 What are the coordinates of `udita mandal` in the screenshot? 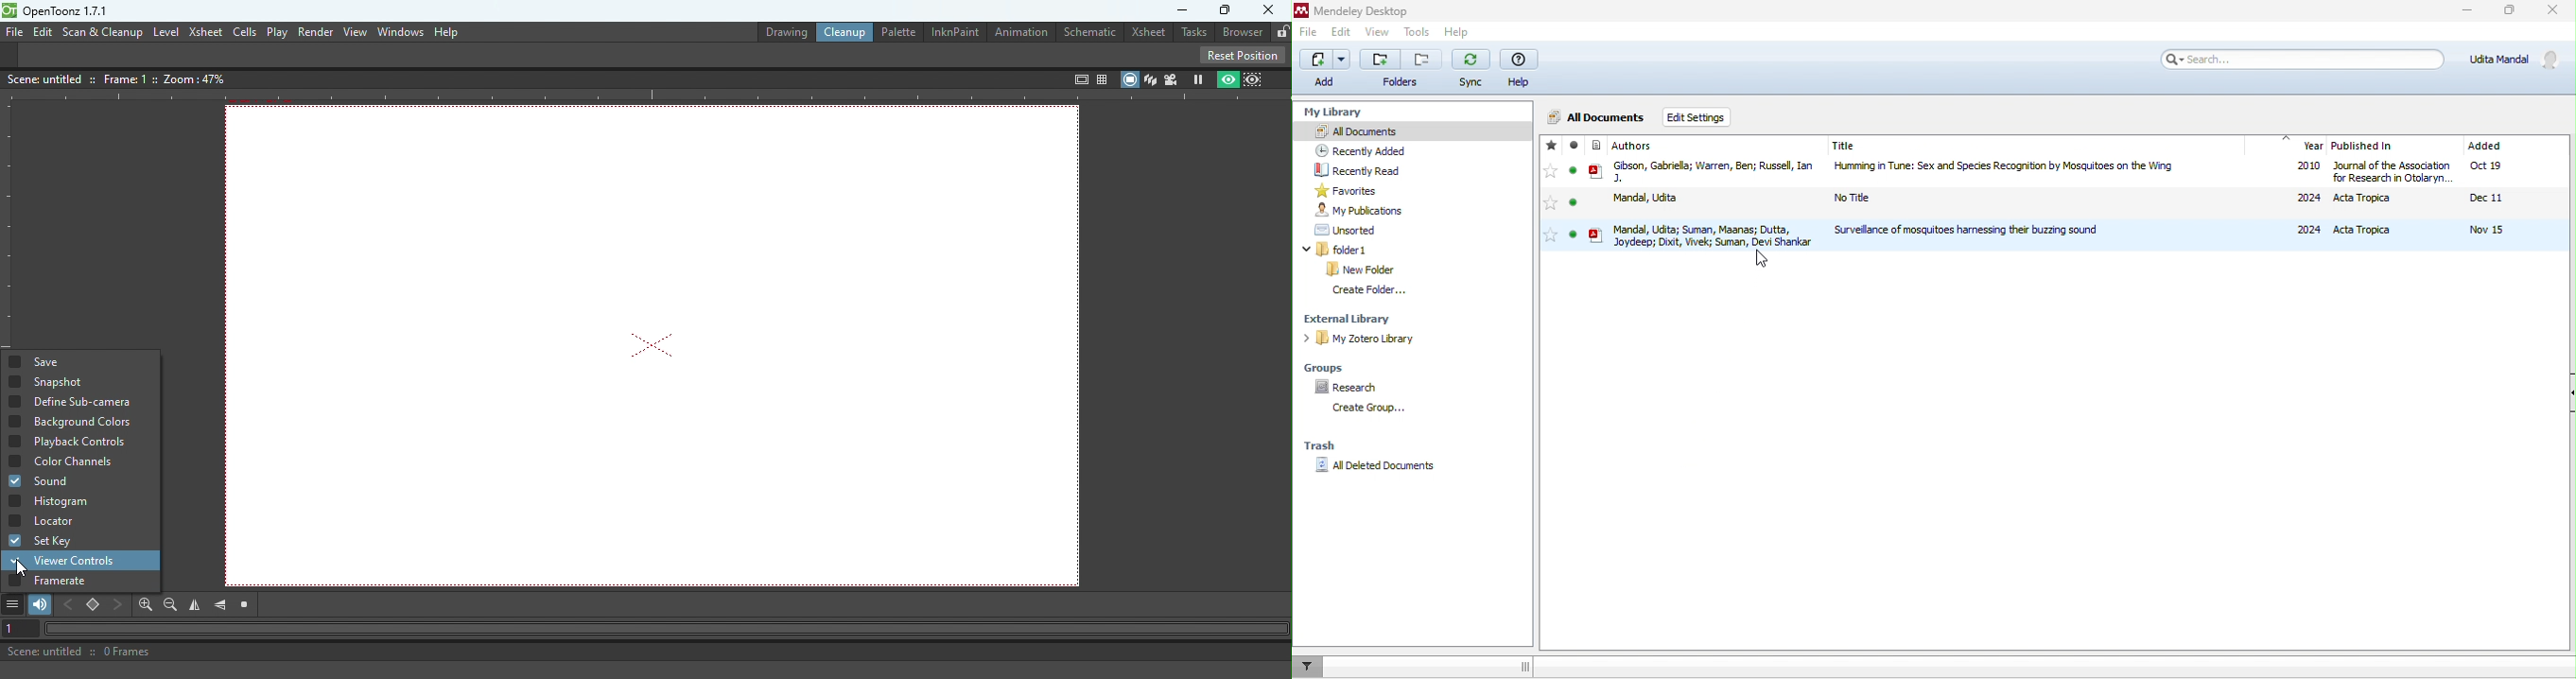 It's located at (2511, 59).